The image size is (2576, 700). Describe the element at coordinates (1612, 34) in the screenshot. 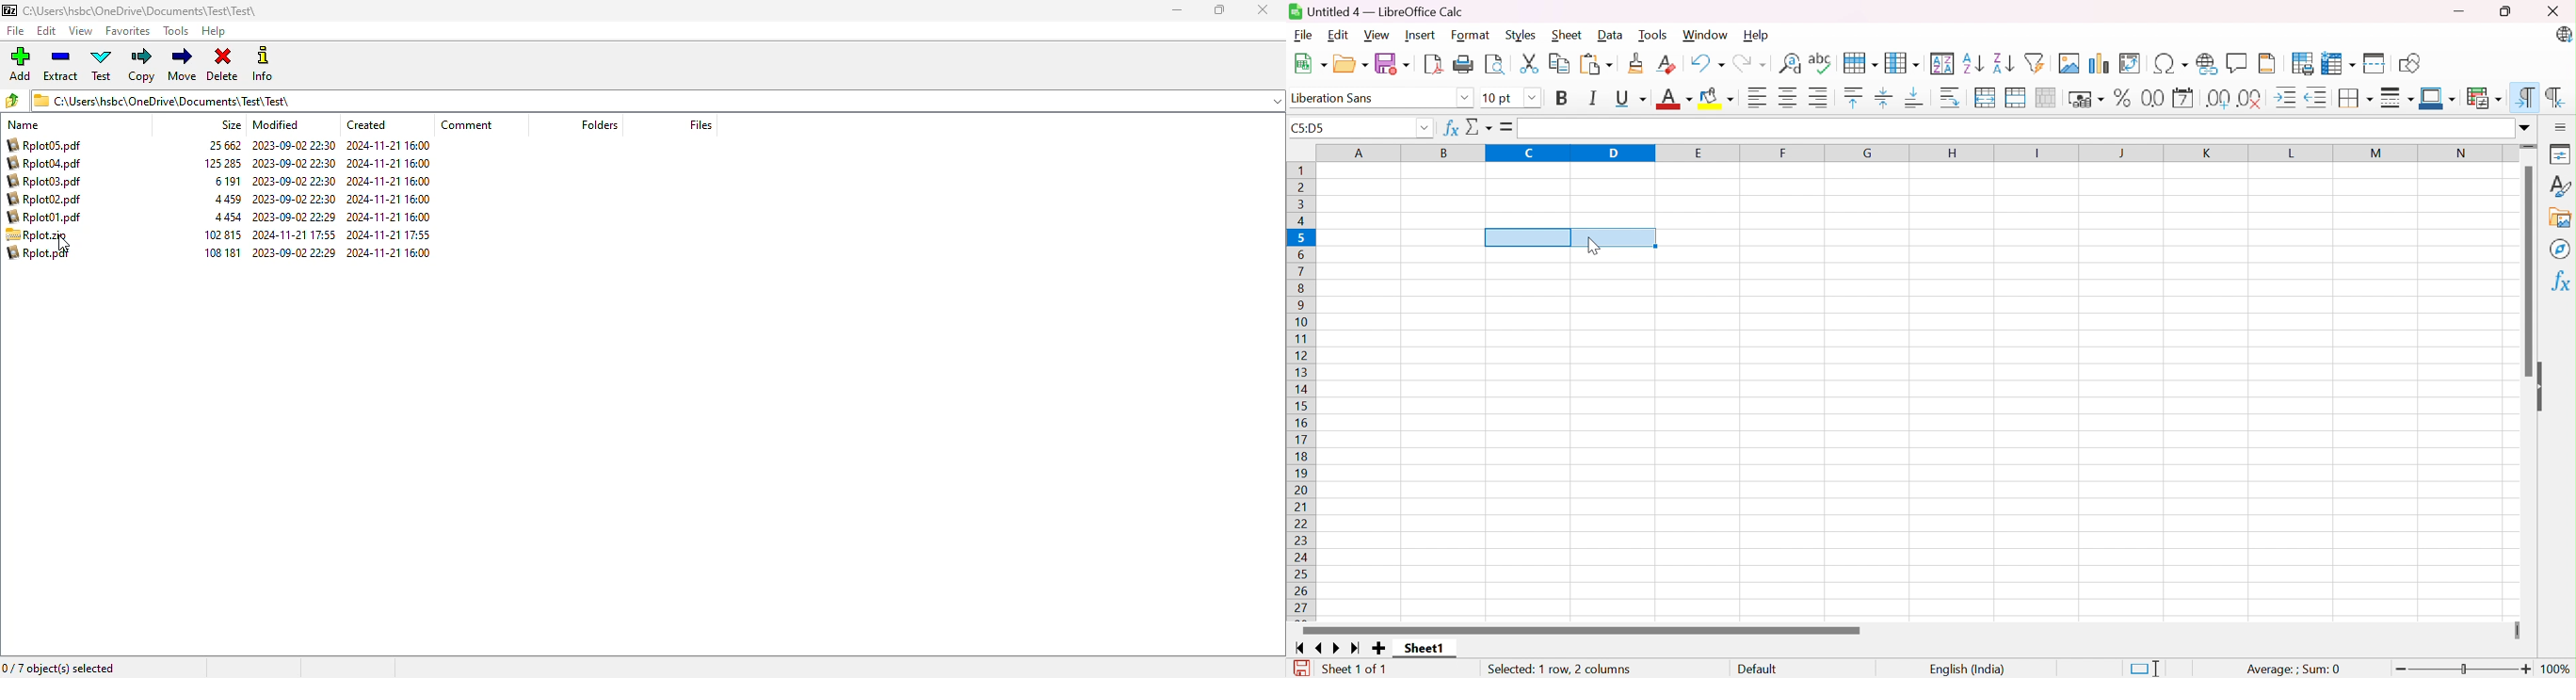

I see `Data` at that location.